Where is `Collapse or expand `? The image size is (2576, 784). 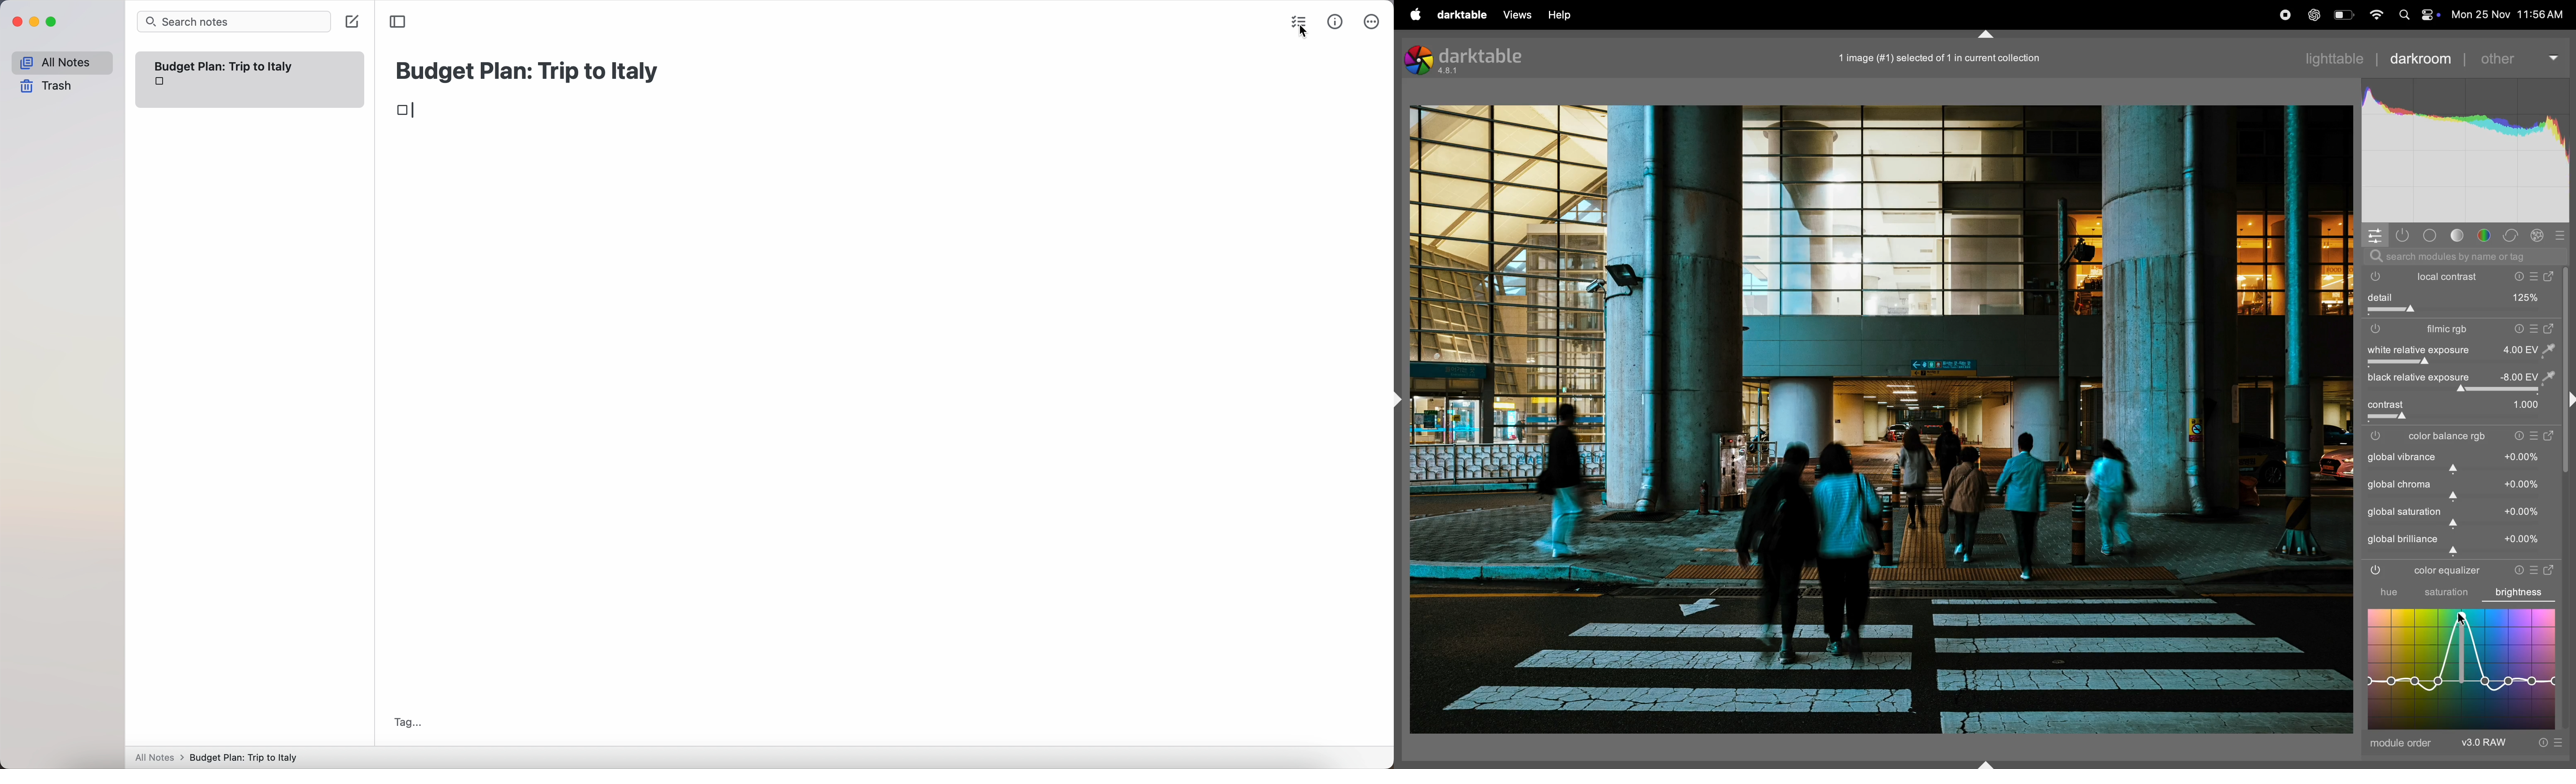
Collapse or expand  is located at coordinates (1401, 399).